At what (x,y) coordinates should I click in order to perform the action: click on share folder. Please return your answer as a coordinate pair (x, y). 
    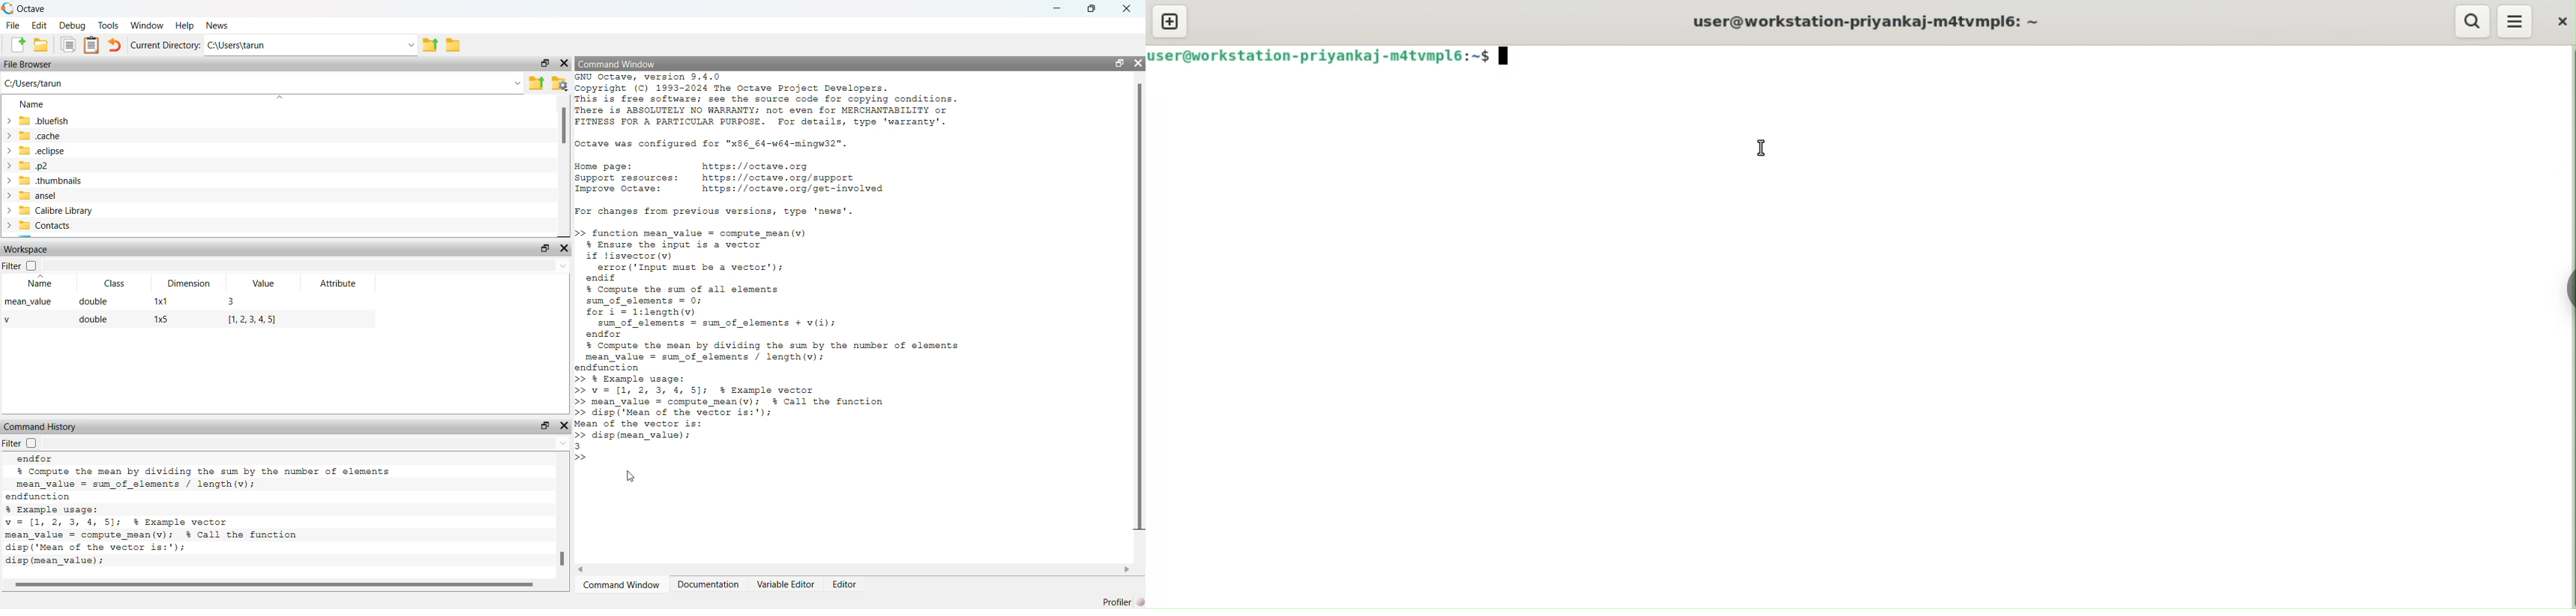
    Looking at the image, I should click on (430, 45).